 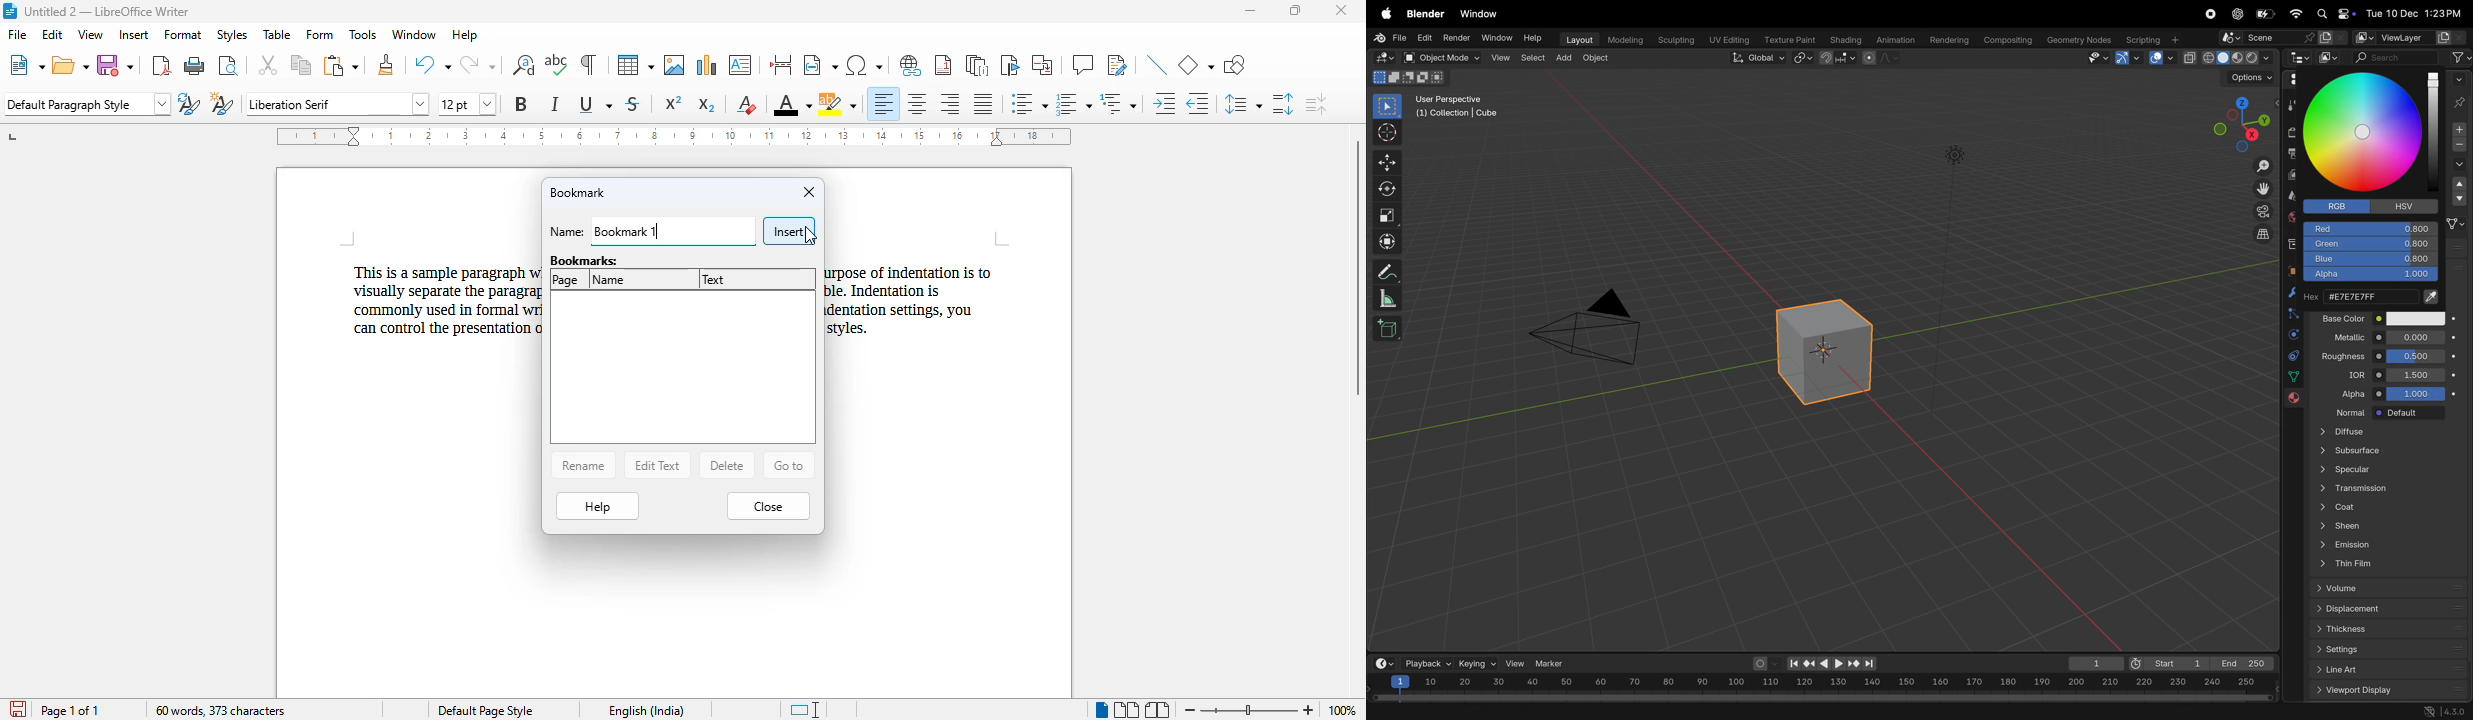 I want to click on new style from selection, so click(x=222, y=102).